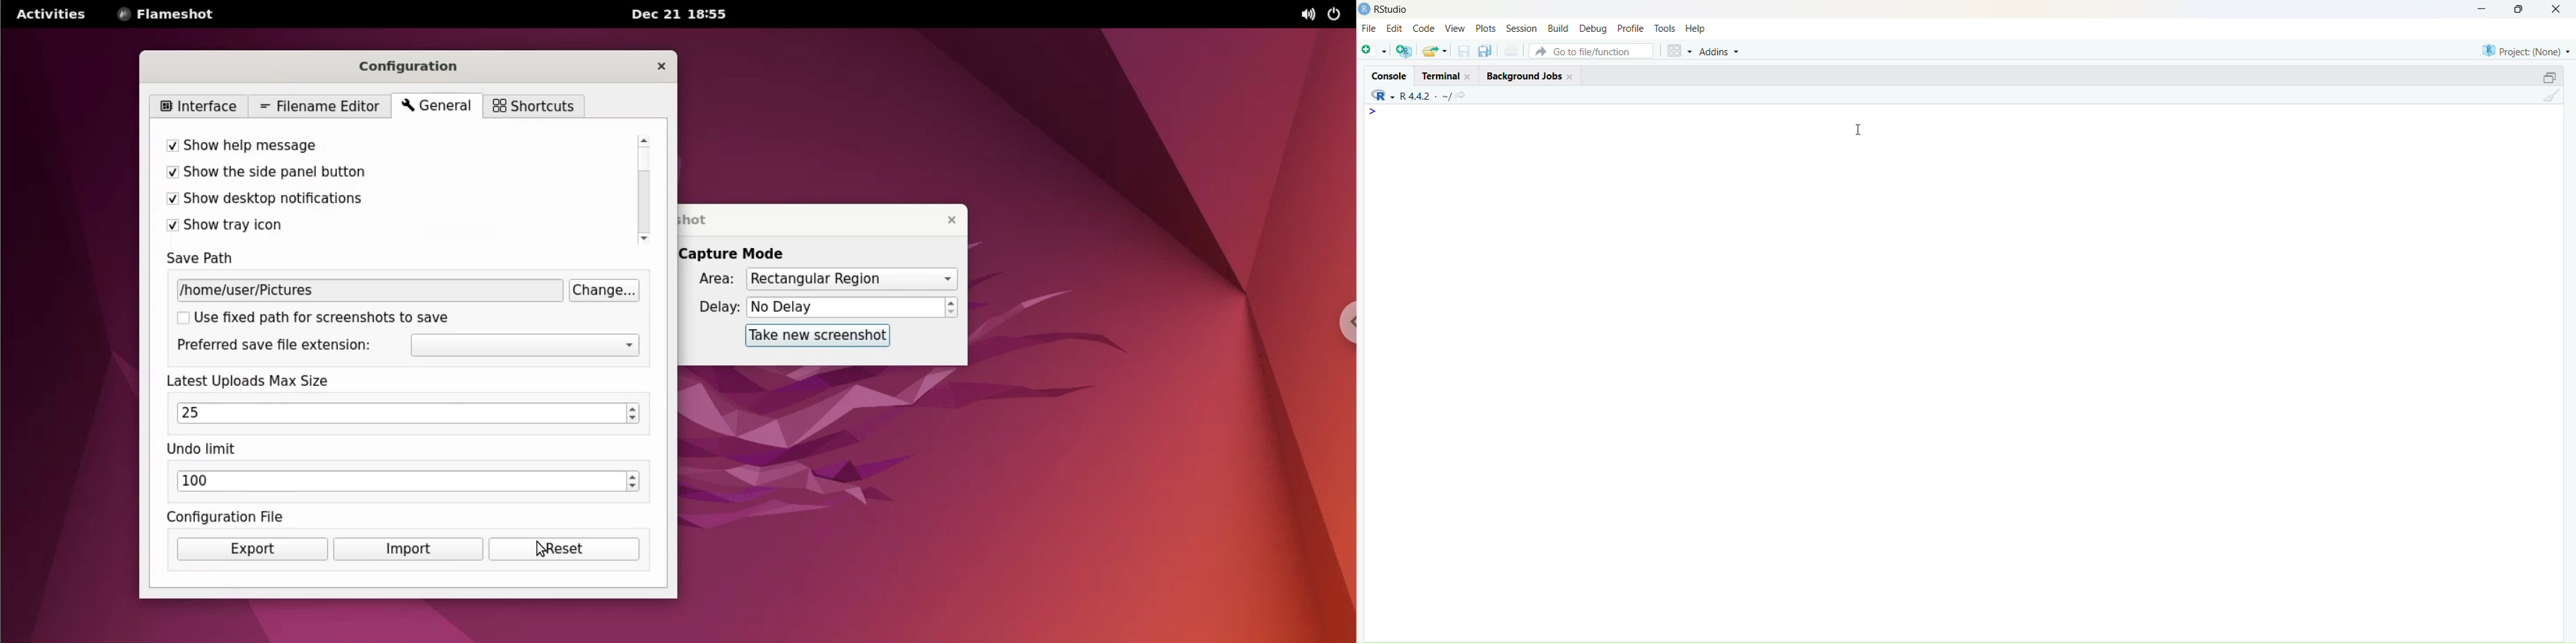 Image resolution: width=2576 pixels, height=644 pixels. I want to click on Prompt cursor, so click(1376, 116).